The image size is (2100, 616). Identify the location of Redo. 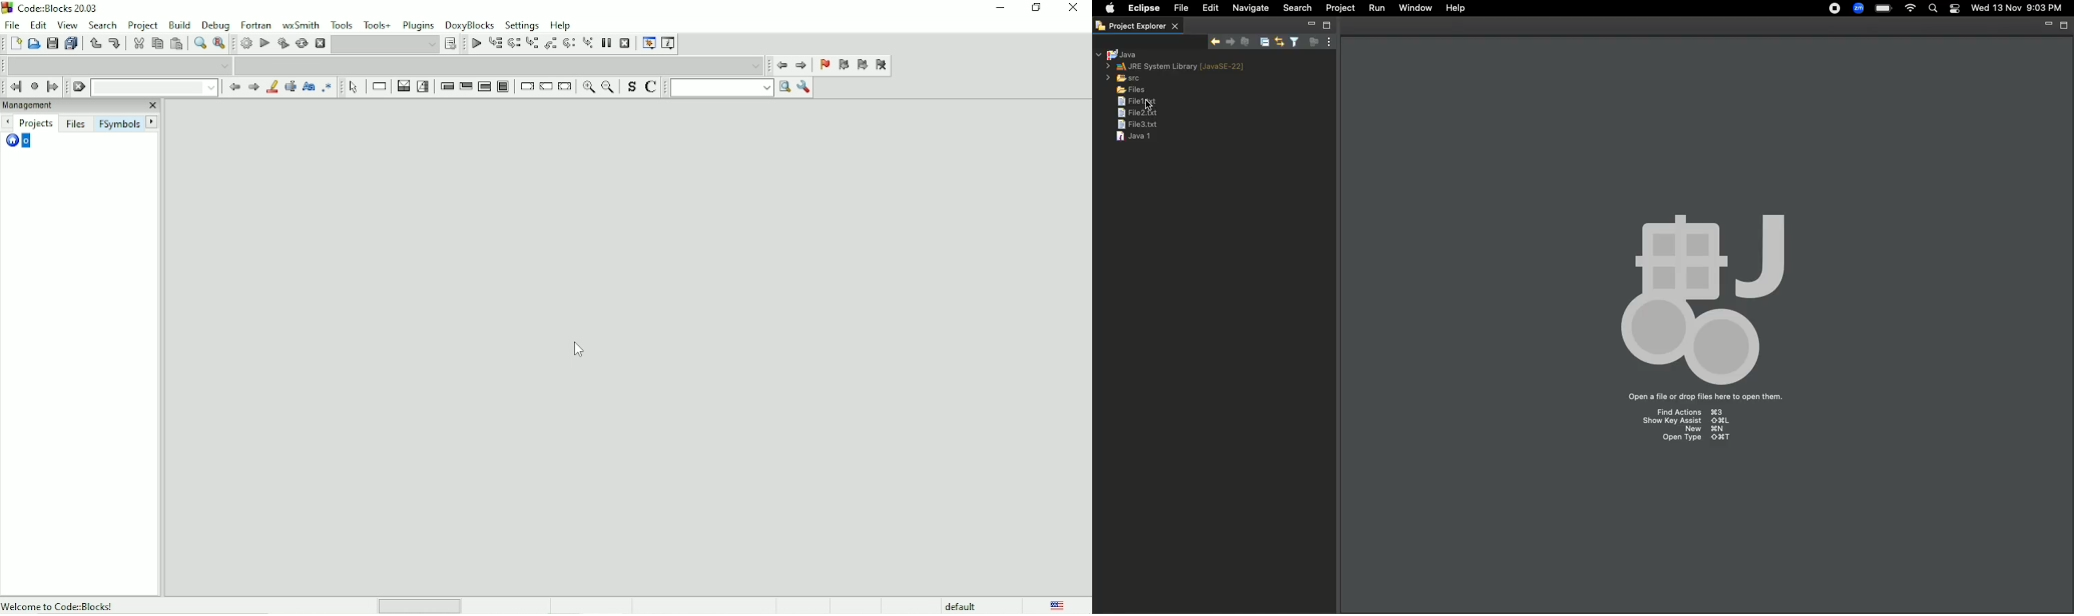
(114, 43).